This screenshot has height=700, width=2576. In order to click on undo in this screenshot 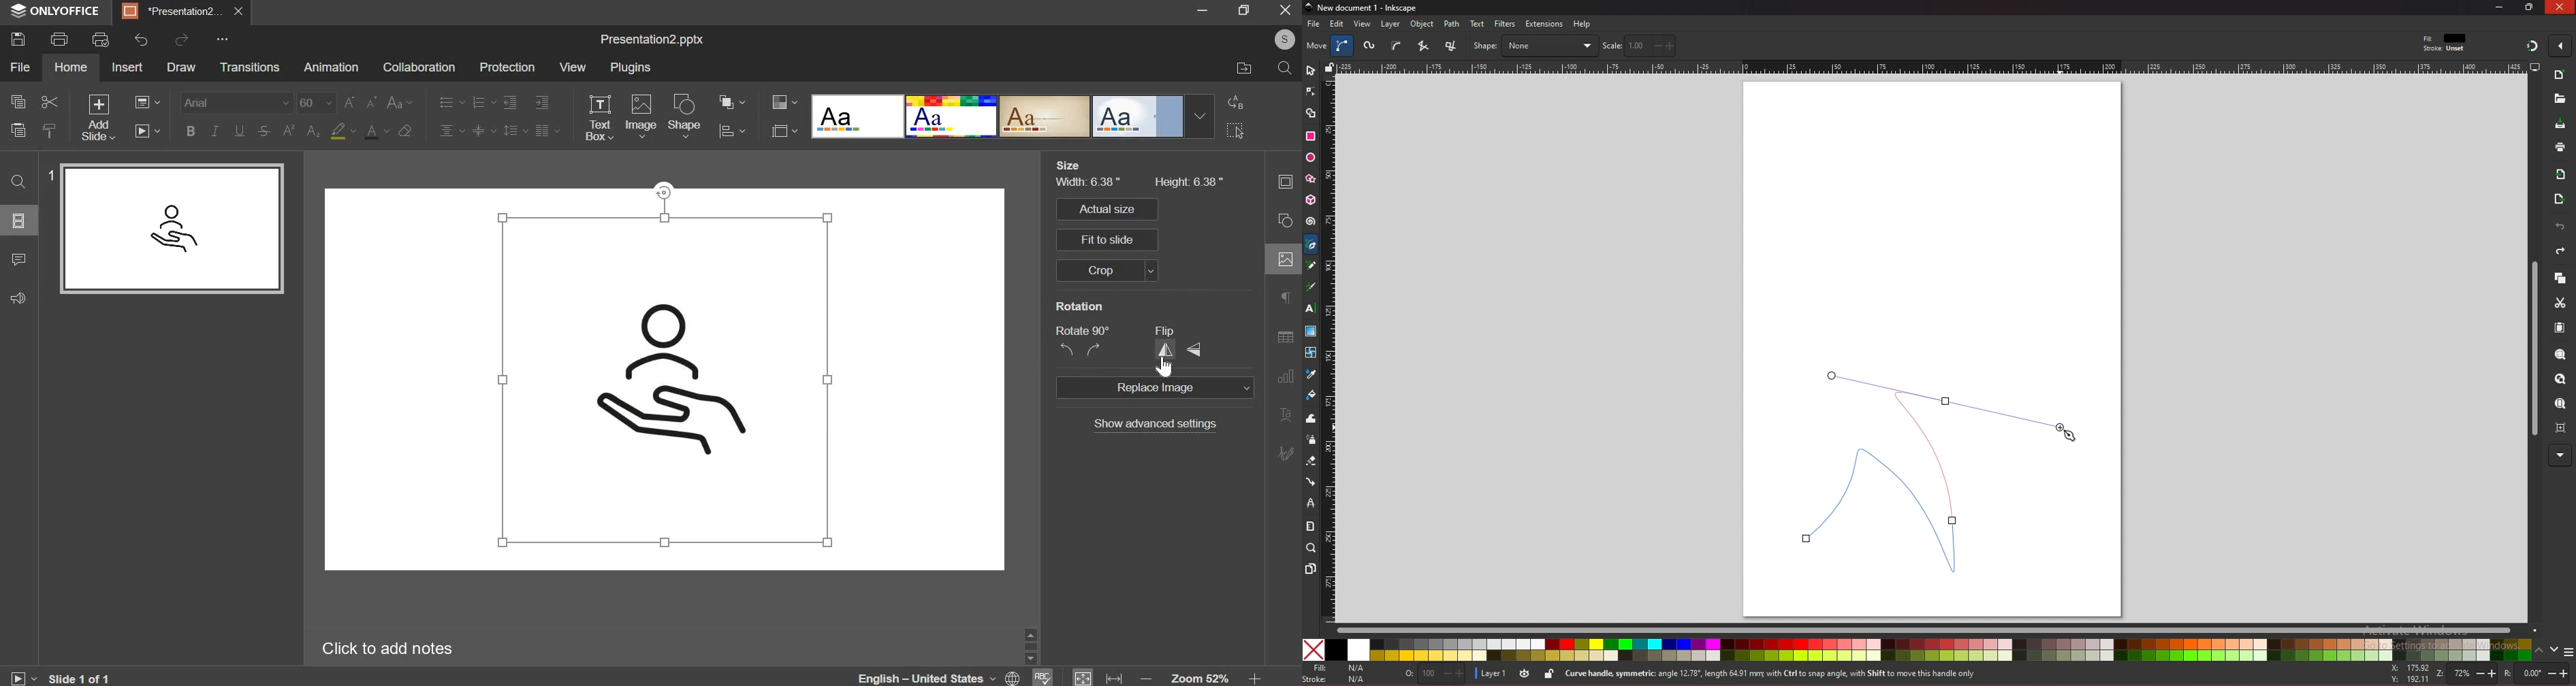, I will do `click(142, 39)`.